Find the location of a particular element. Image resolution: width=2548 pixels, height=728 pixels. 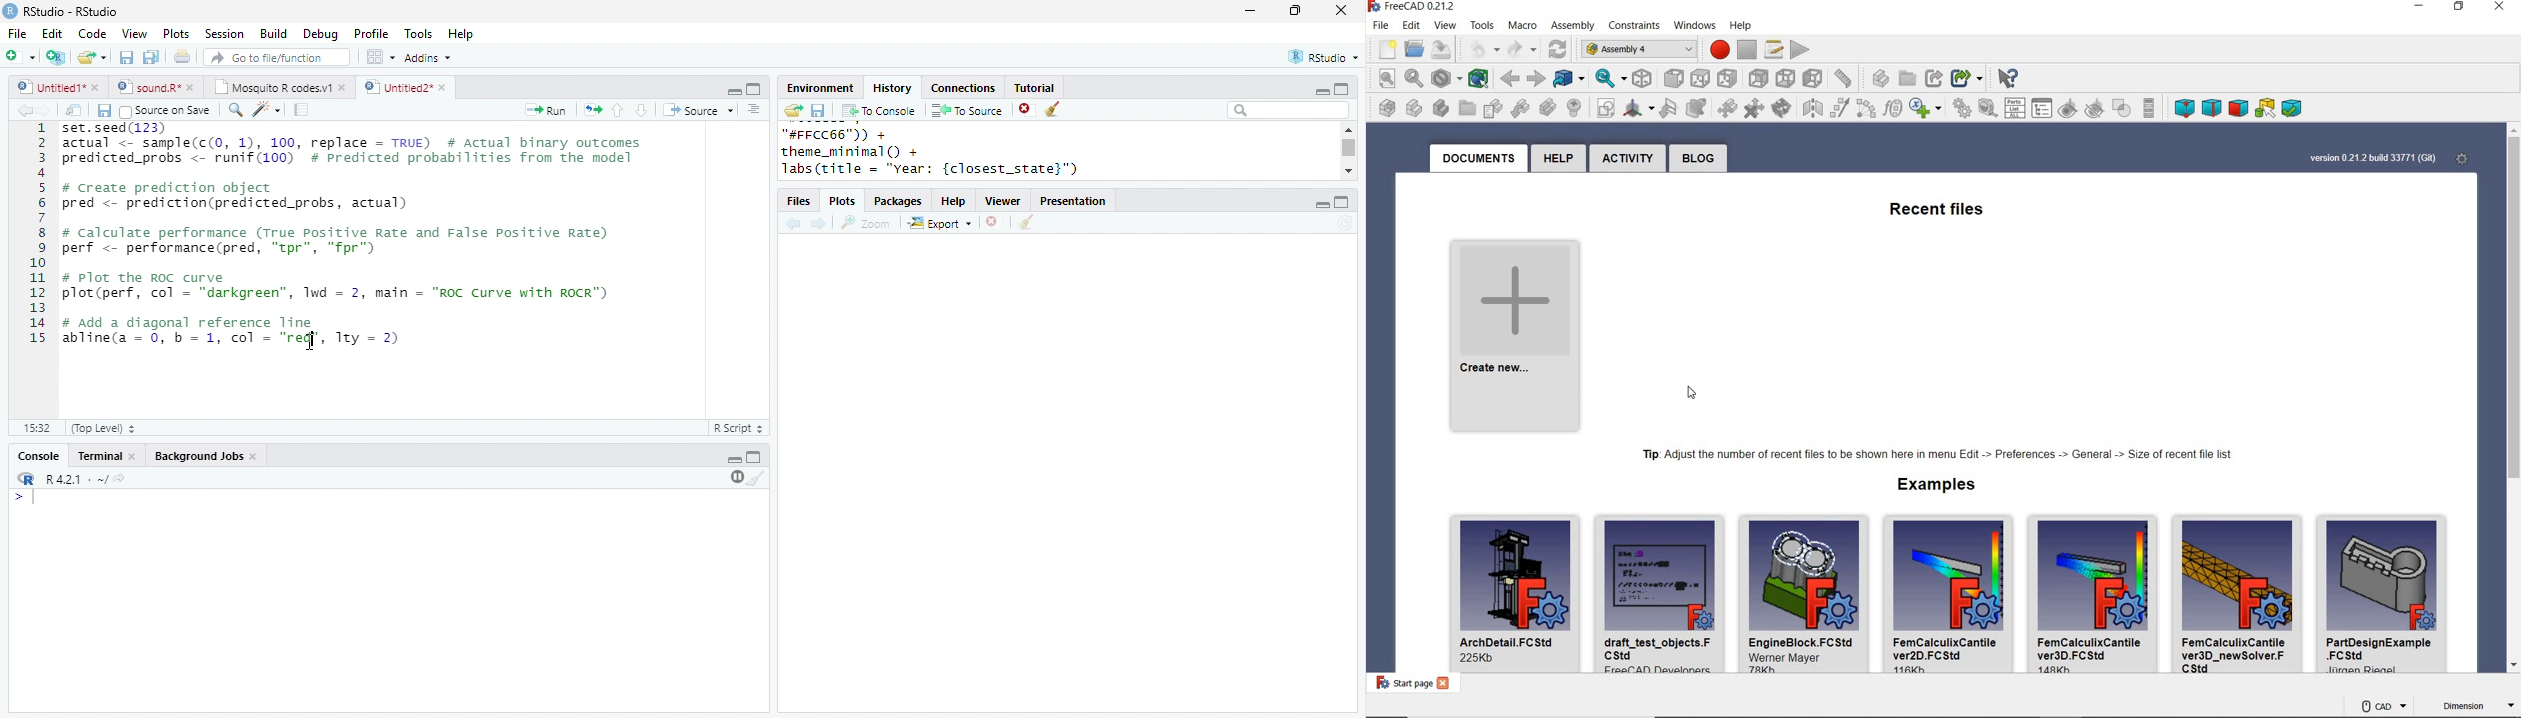

new is located at coordinates (1386, 50).